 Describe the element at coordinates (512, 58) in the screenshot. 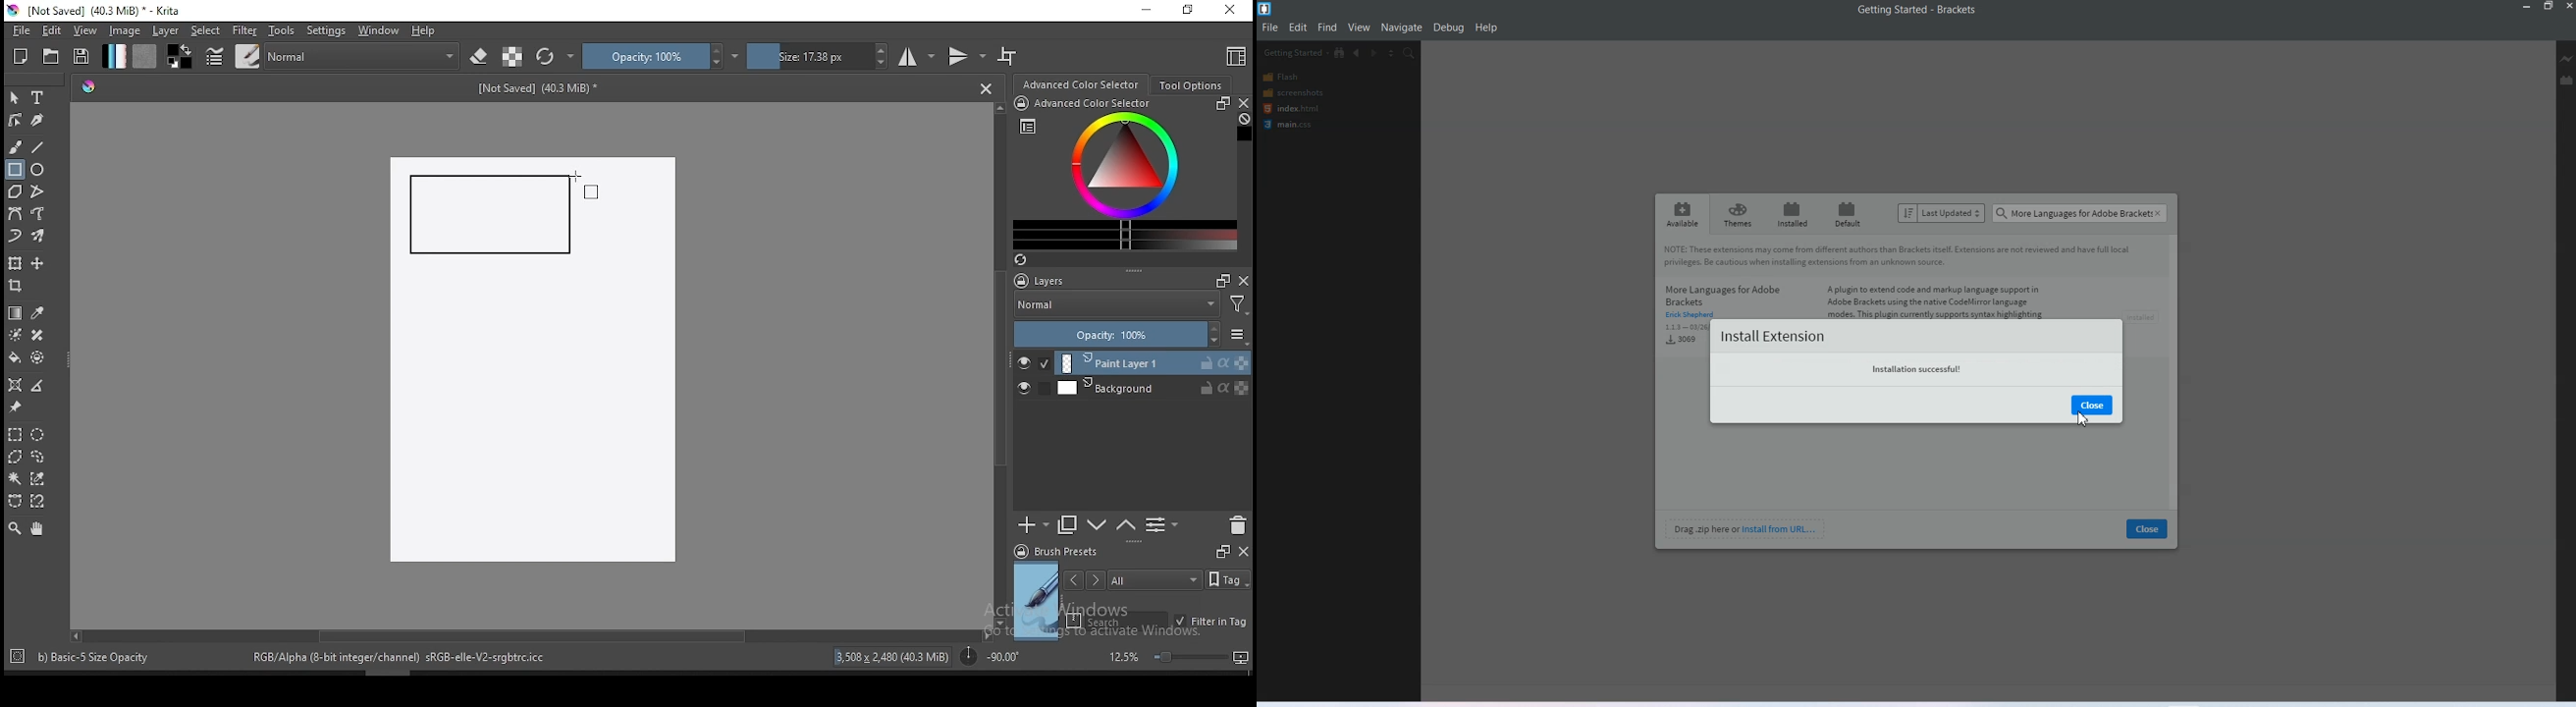

I see `preserve alpha` at that location.